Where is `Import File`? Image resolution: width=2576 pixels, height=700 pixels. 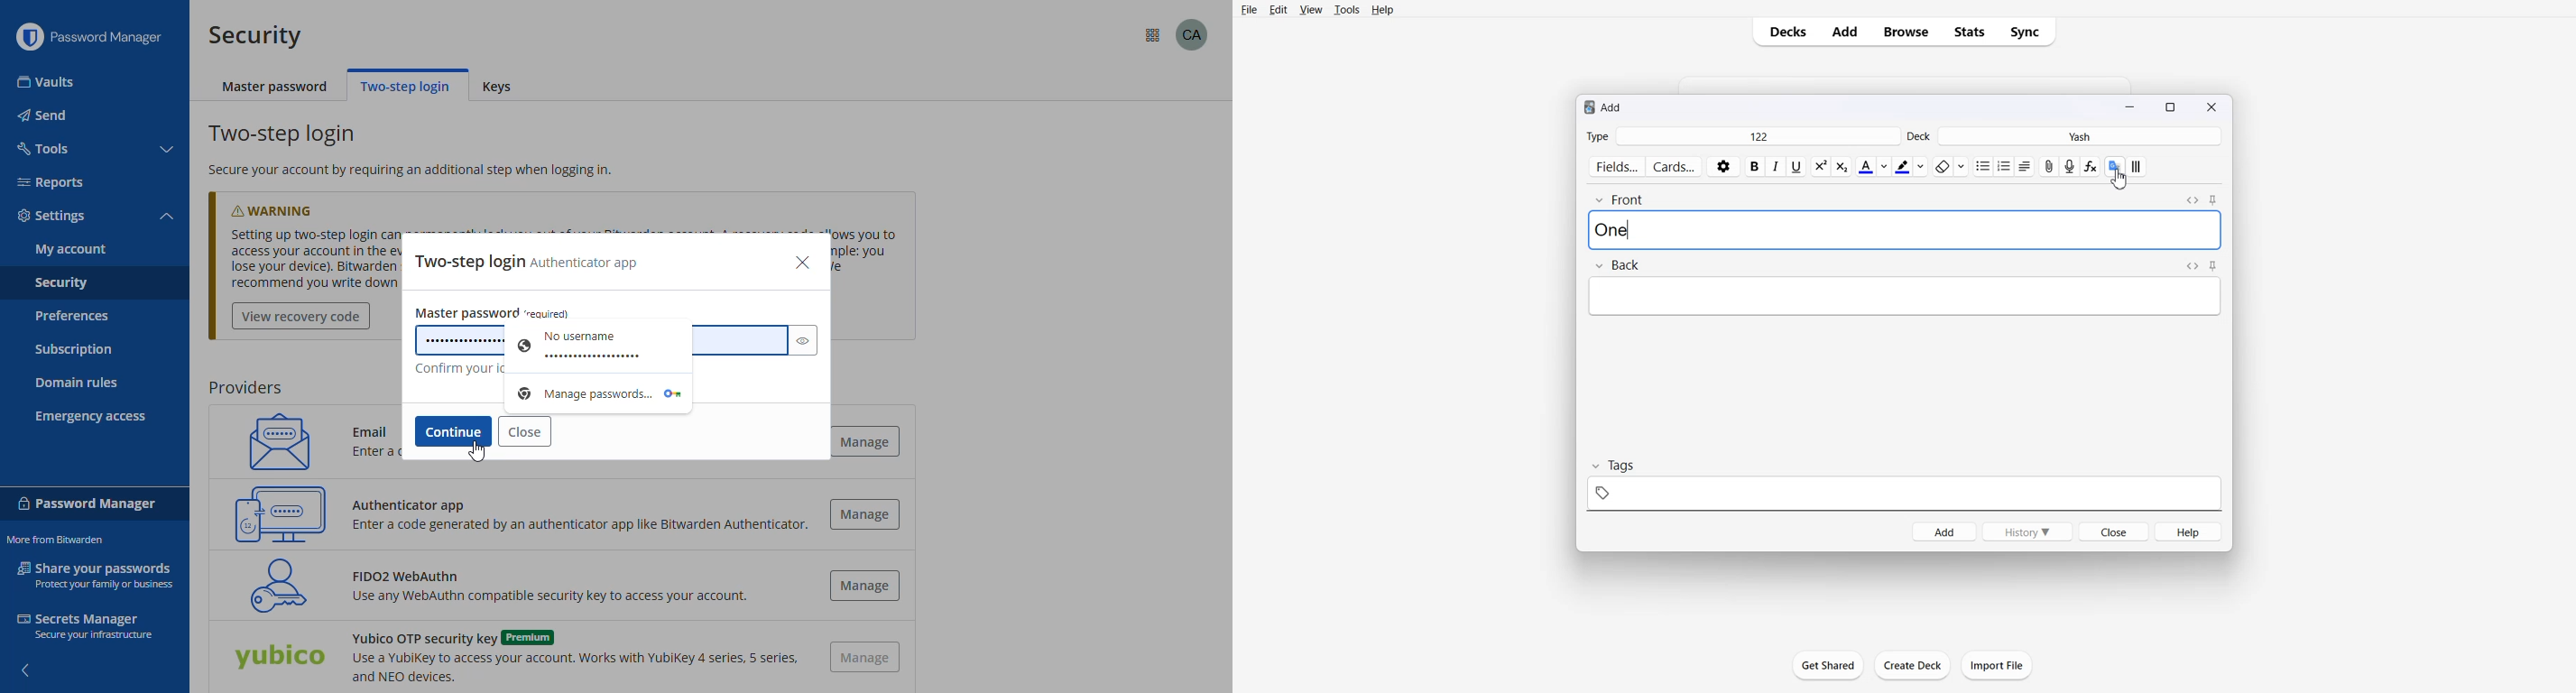 Import File is located at coordinates (1998, 665).